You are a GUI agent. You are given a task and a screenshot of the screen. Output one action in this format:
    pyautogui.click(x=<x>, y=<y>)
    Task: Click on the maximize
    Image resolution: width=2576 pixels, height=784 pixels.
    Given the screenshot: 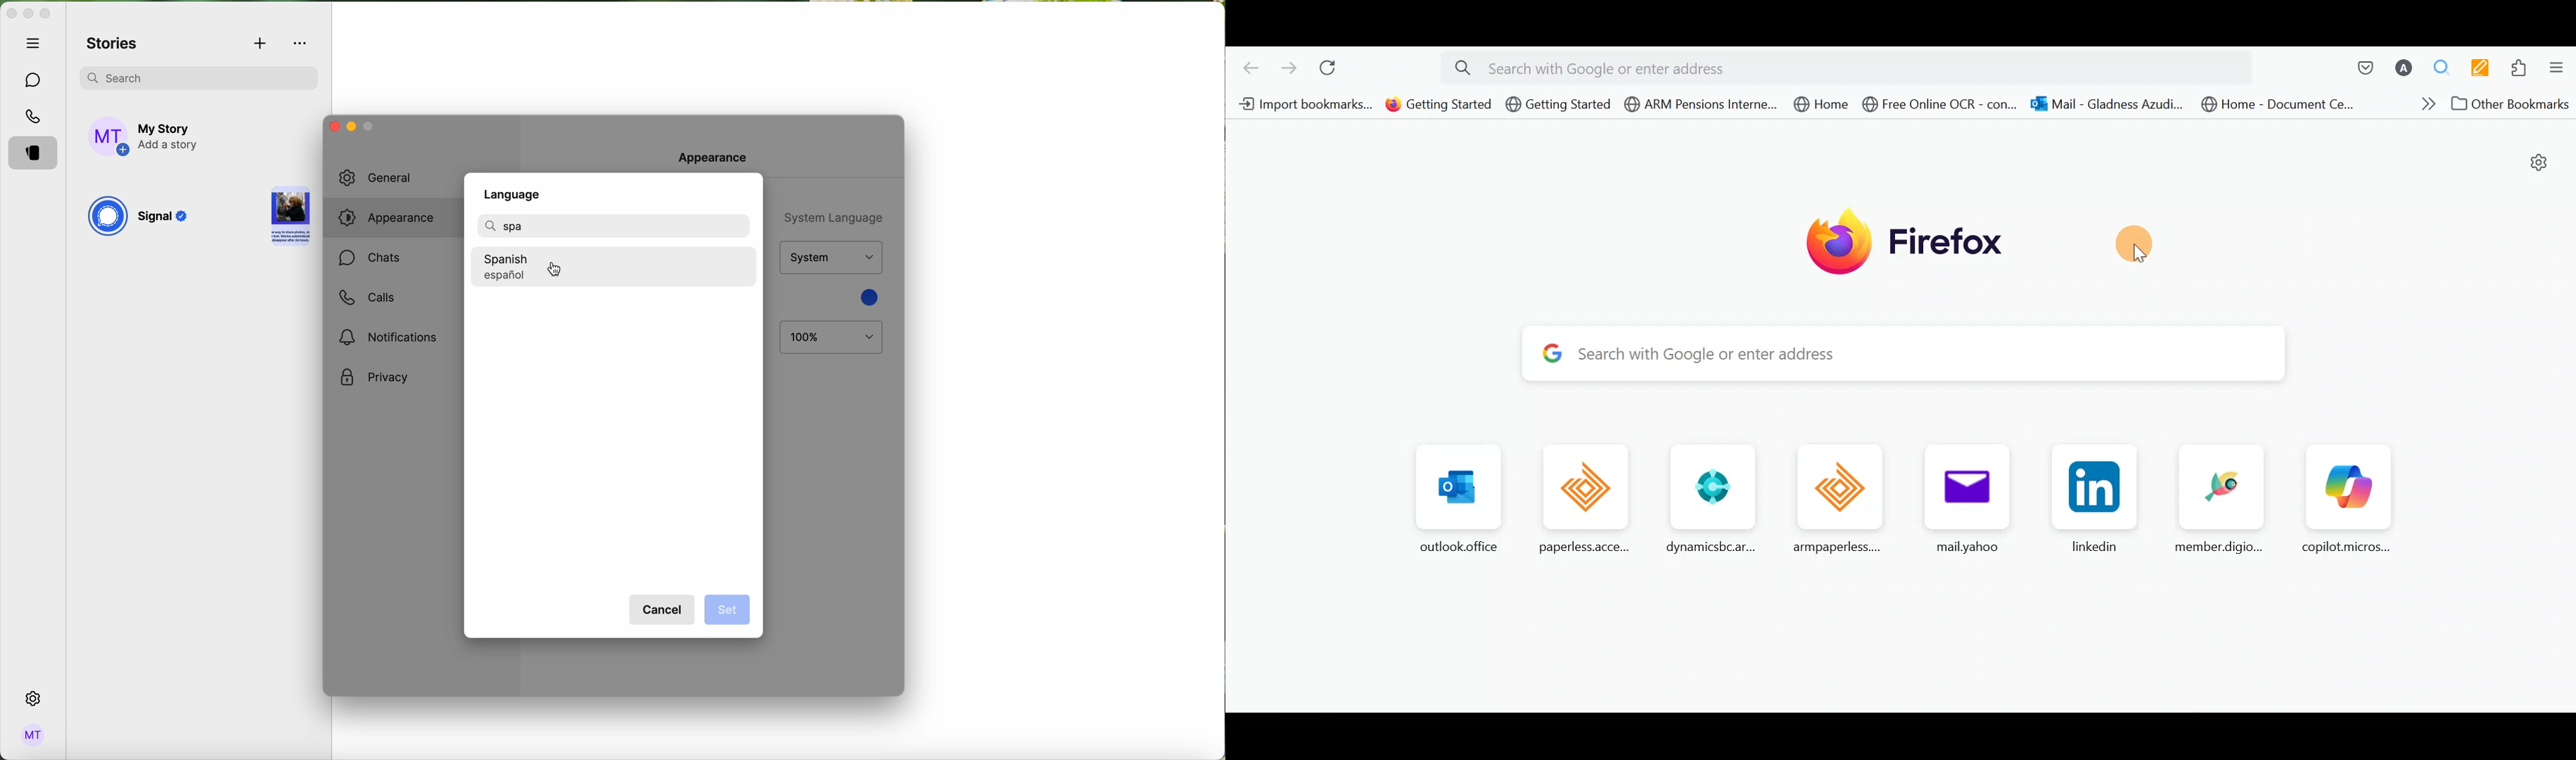 What is the action you would take?
    pyautogui.click(x=45, y=14)
    